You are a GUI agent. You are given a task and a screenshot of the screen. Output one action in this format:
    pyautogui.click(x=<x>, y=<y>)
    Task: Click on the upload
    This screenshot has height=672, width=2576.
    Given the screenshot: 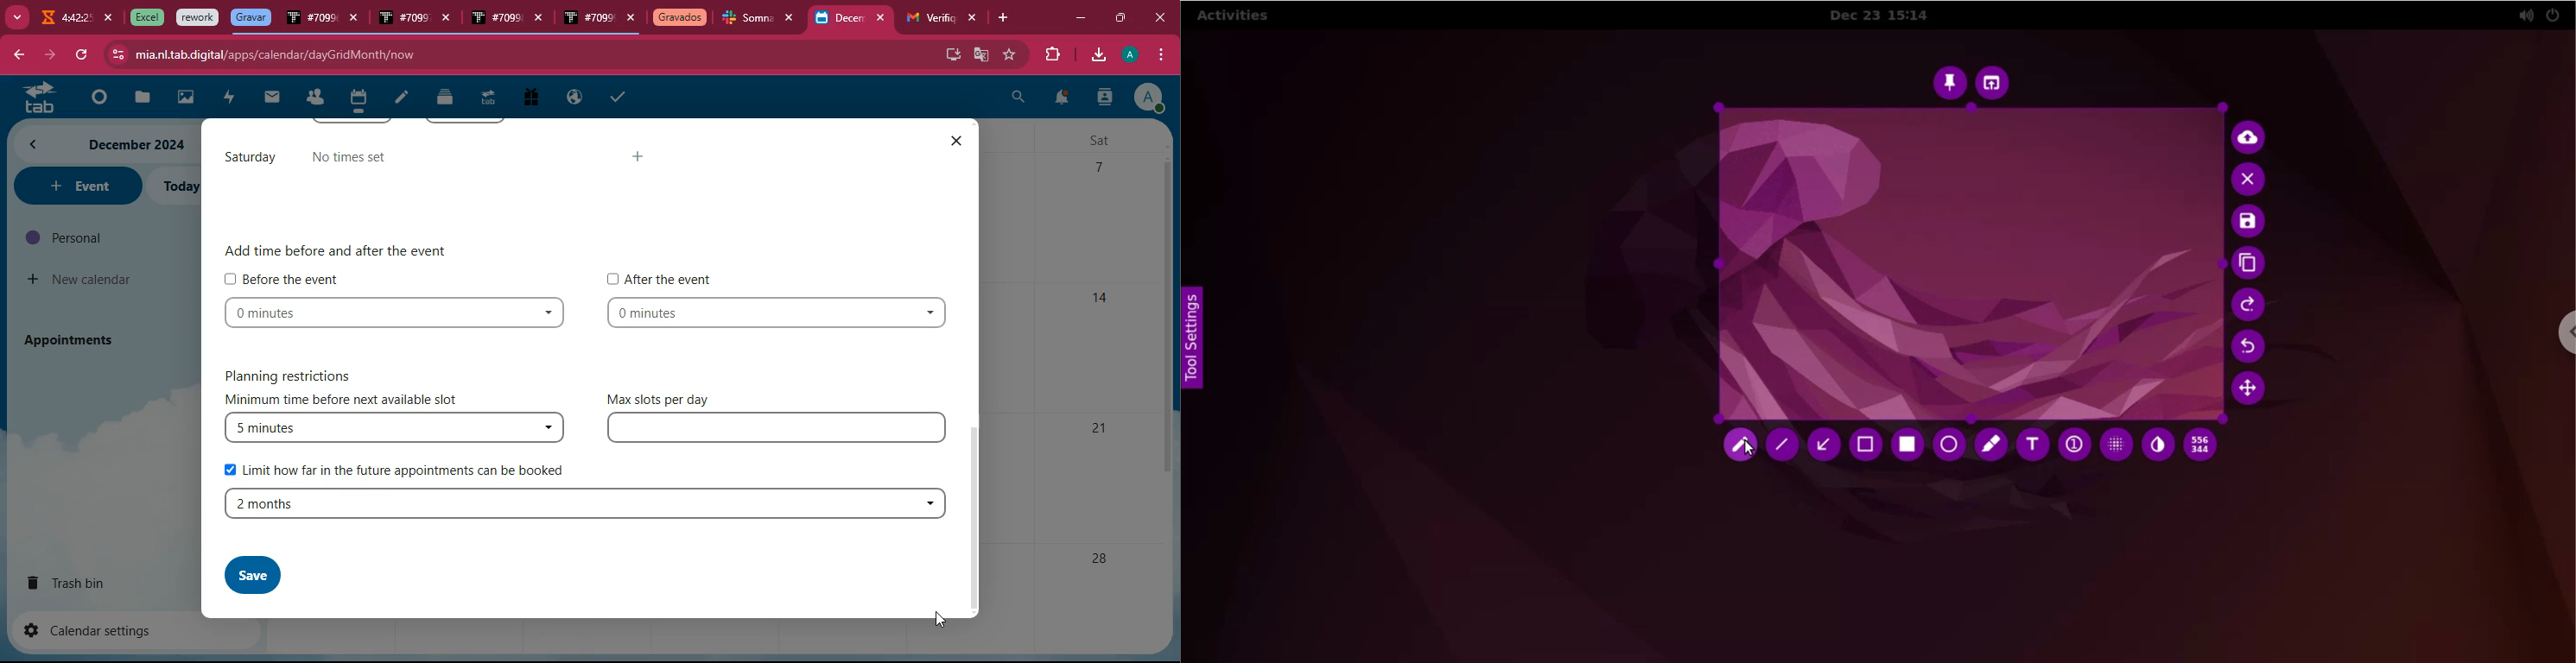 What is the action you would take?
    pyautogui.click(x=2253, y=139)
    